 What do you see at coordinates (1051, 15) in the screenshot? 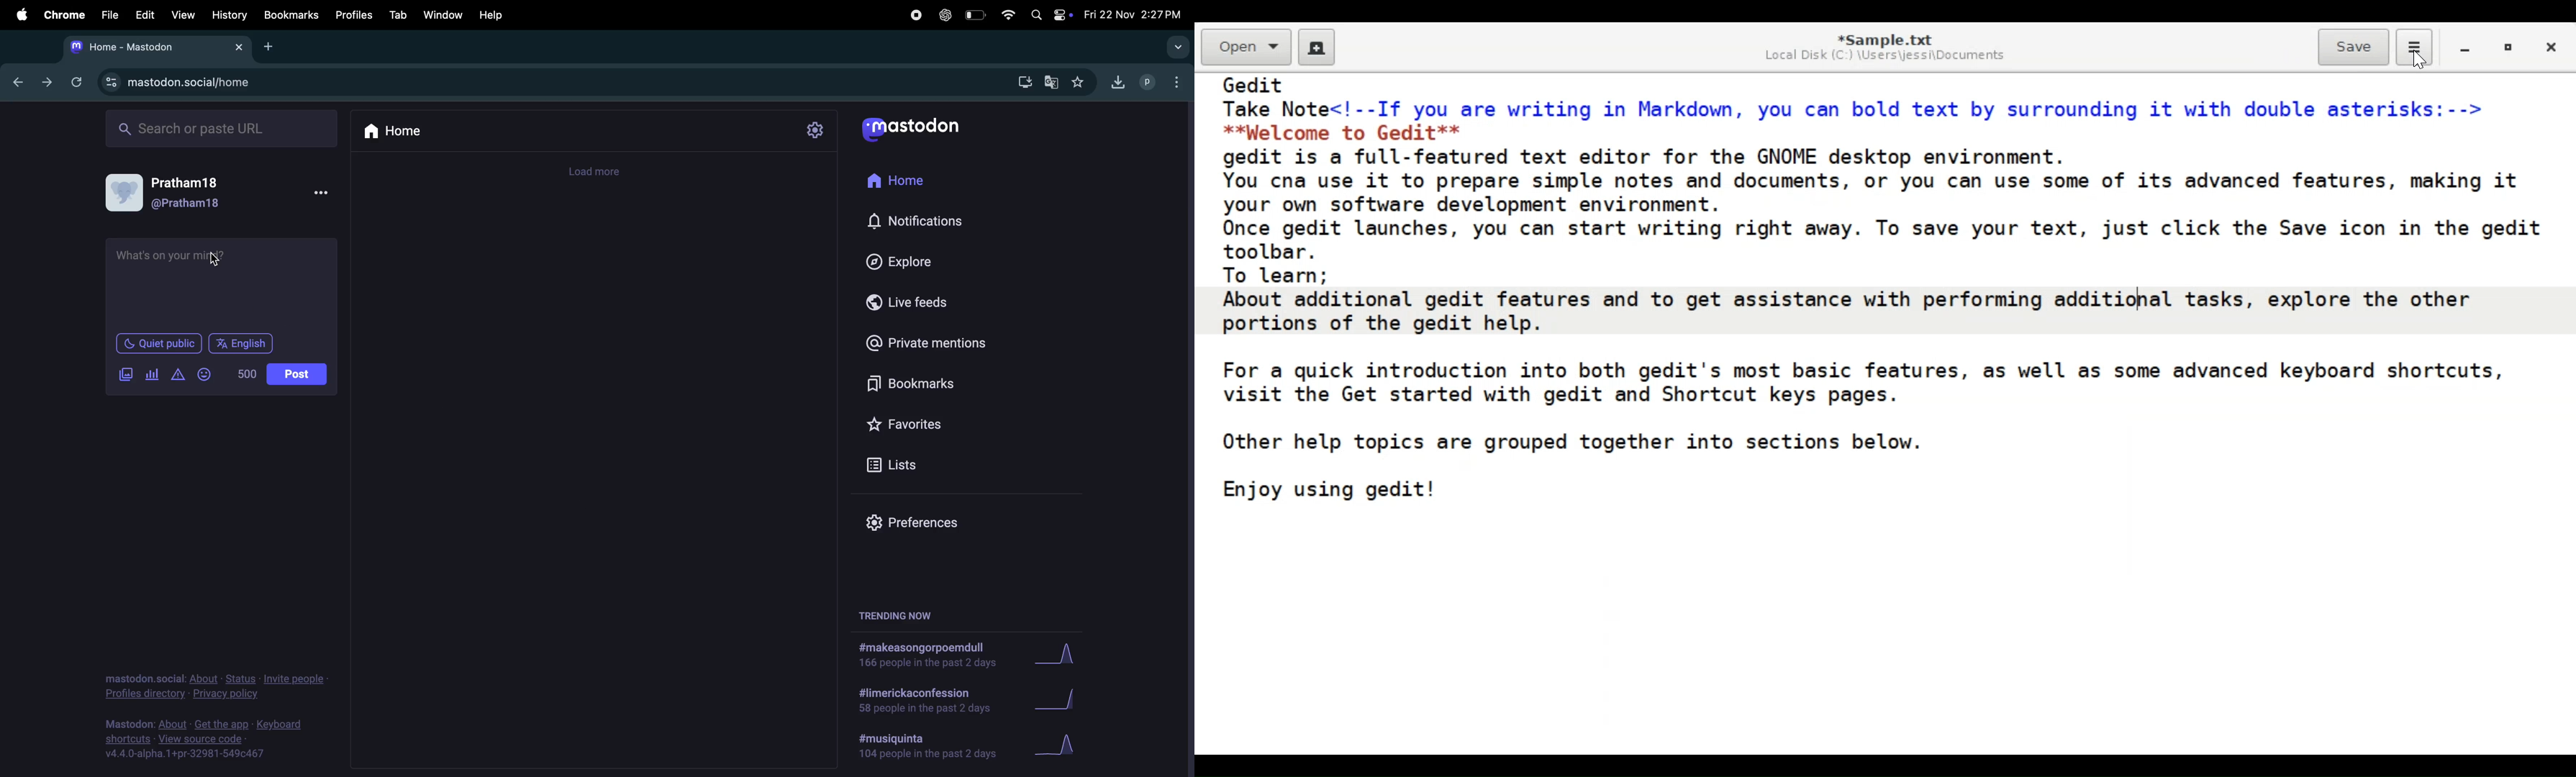
I see `apple widgets` at bounding box center [1051, 15].